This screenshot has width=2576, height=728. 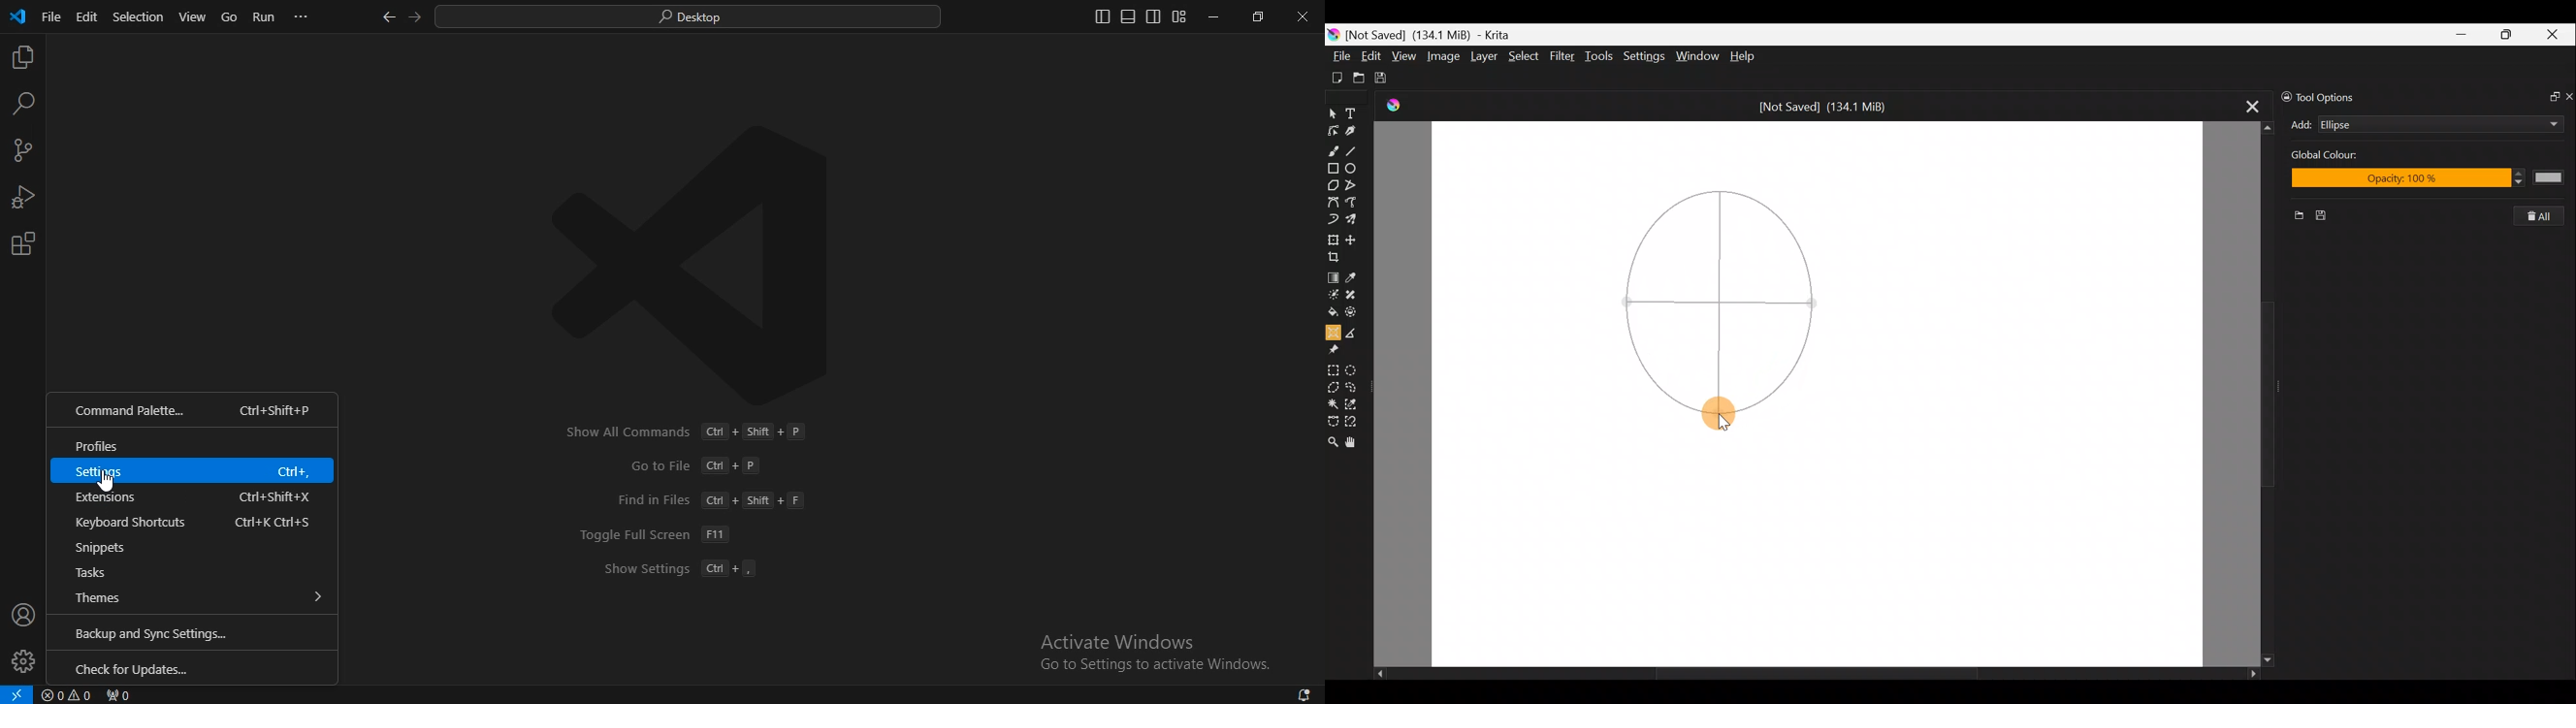 I want to click on ..., so click(x=303, y=20).